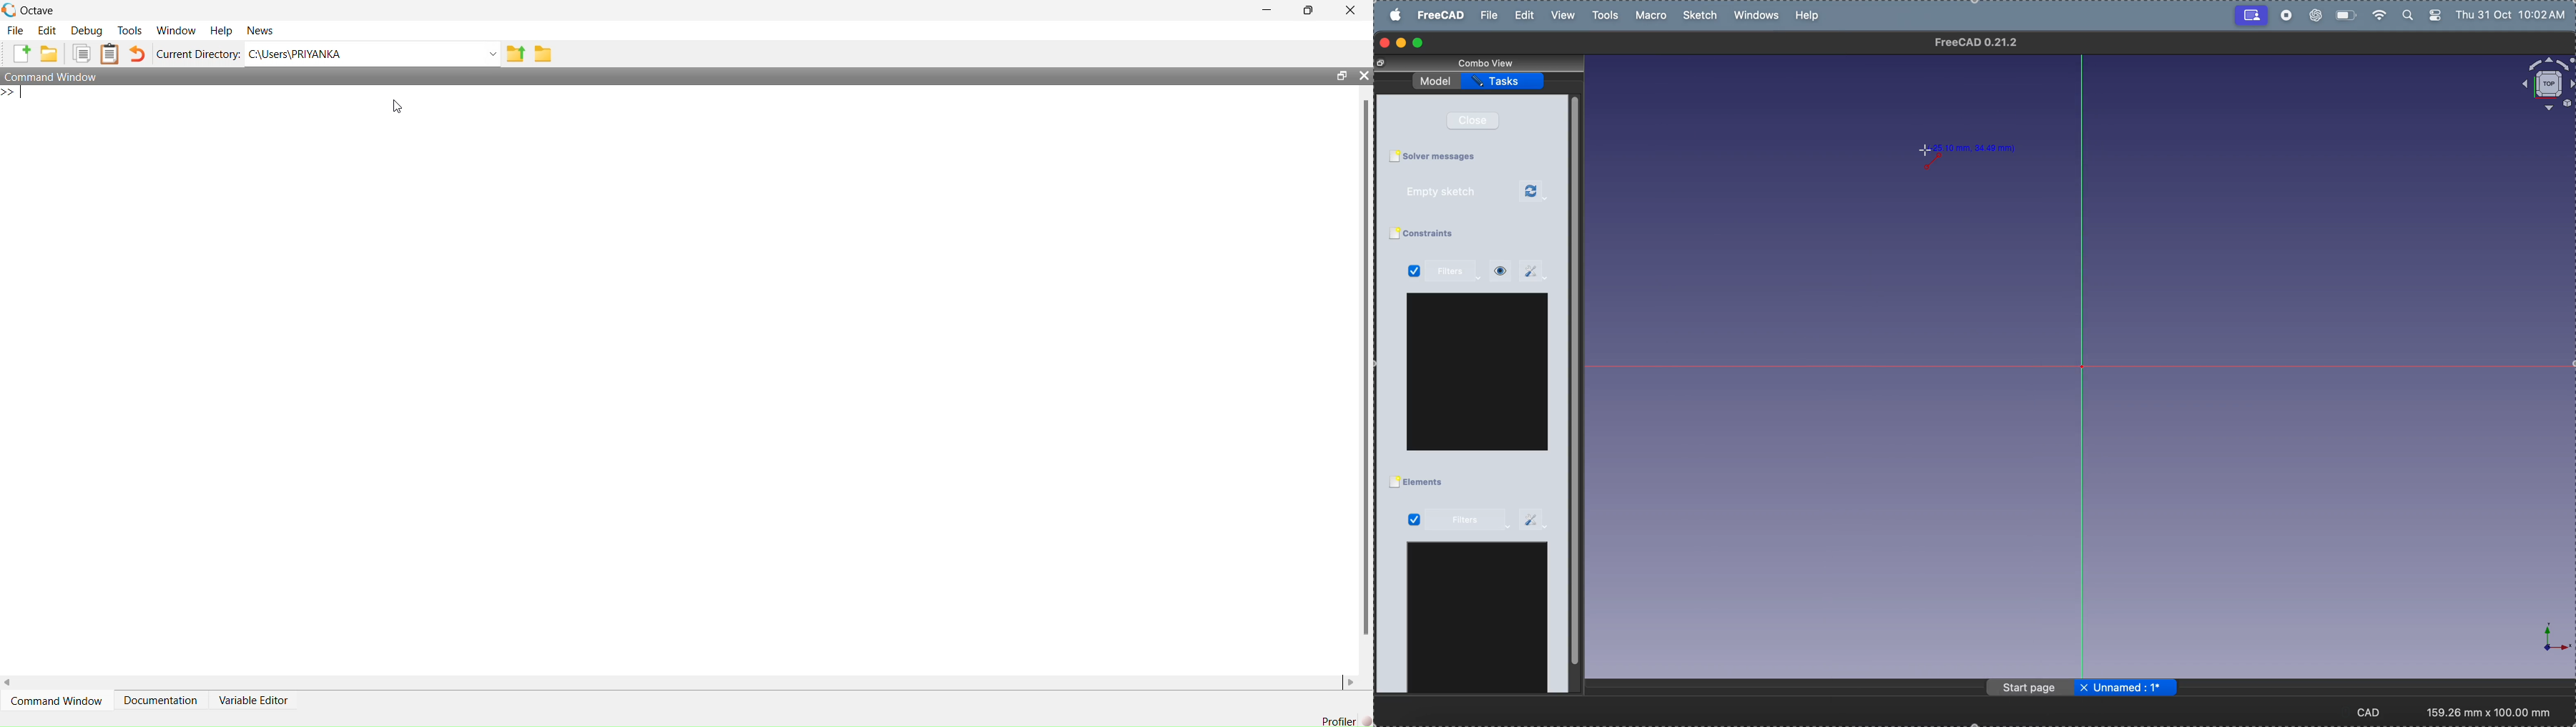 This screenshot has height=728, width=2576. What do you see at coordinates (544, 54) in the screenshot?
I see `folder` at bounding box center [544, 54].